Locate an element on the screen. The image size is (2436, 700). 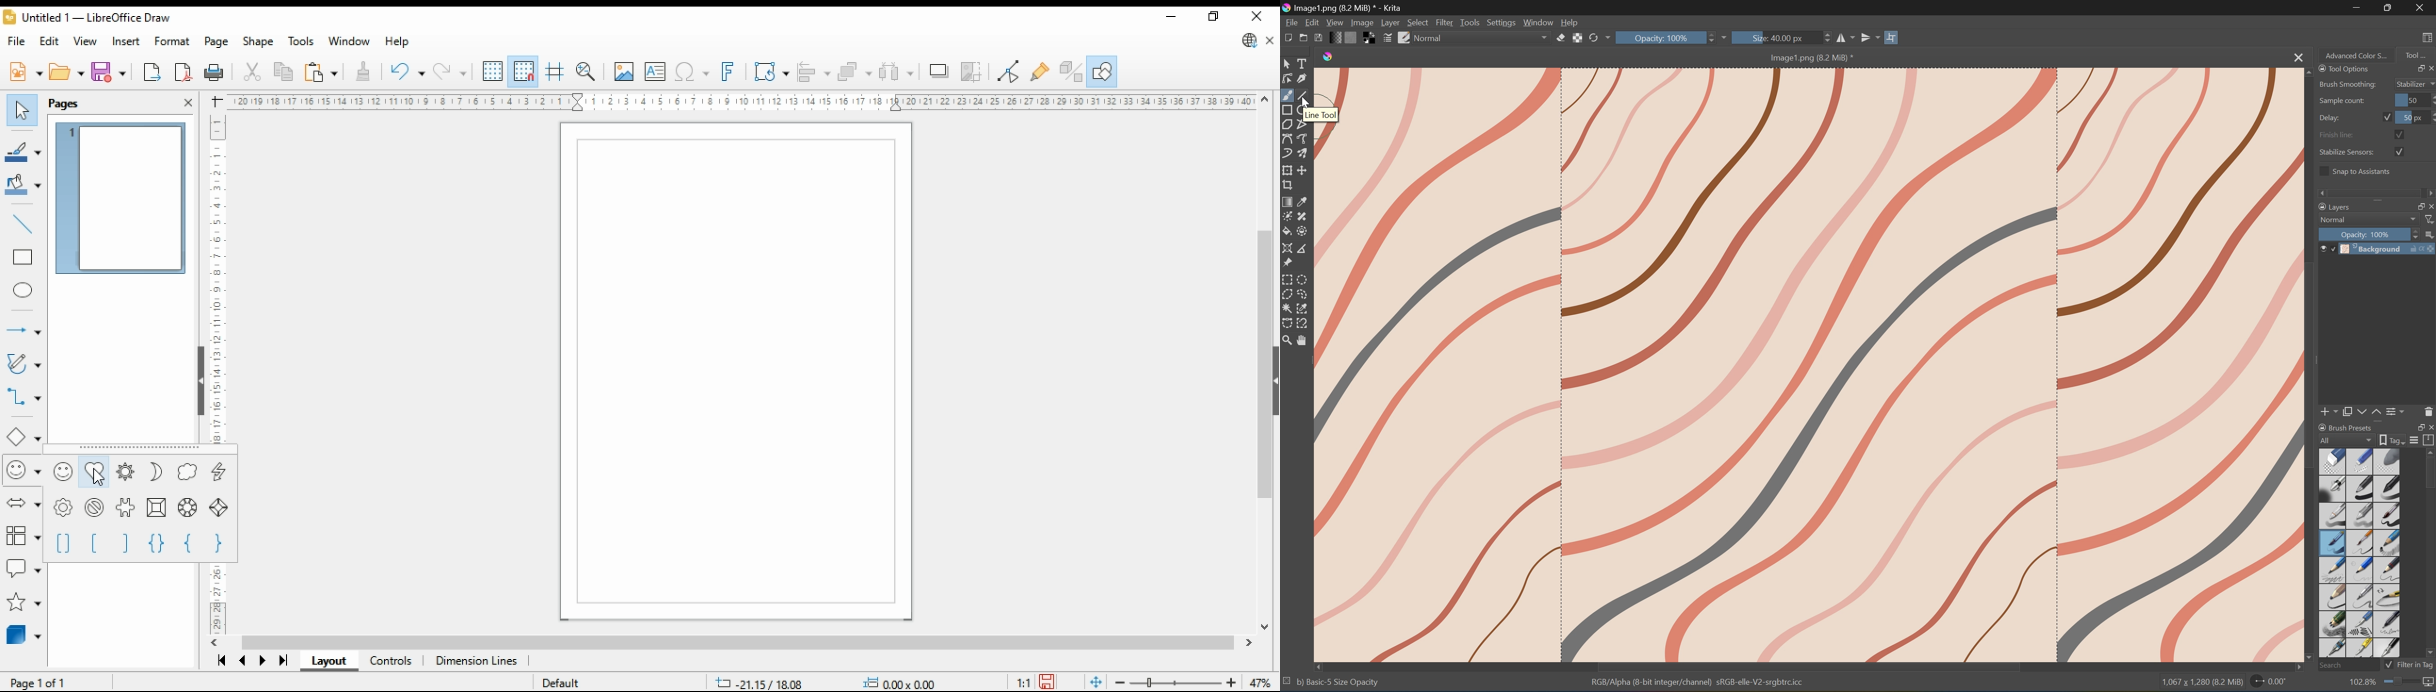
Measure the distance between two points is located at coordinates (1303, 248).